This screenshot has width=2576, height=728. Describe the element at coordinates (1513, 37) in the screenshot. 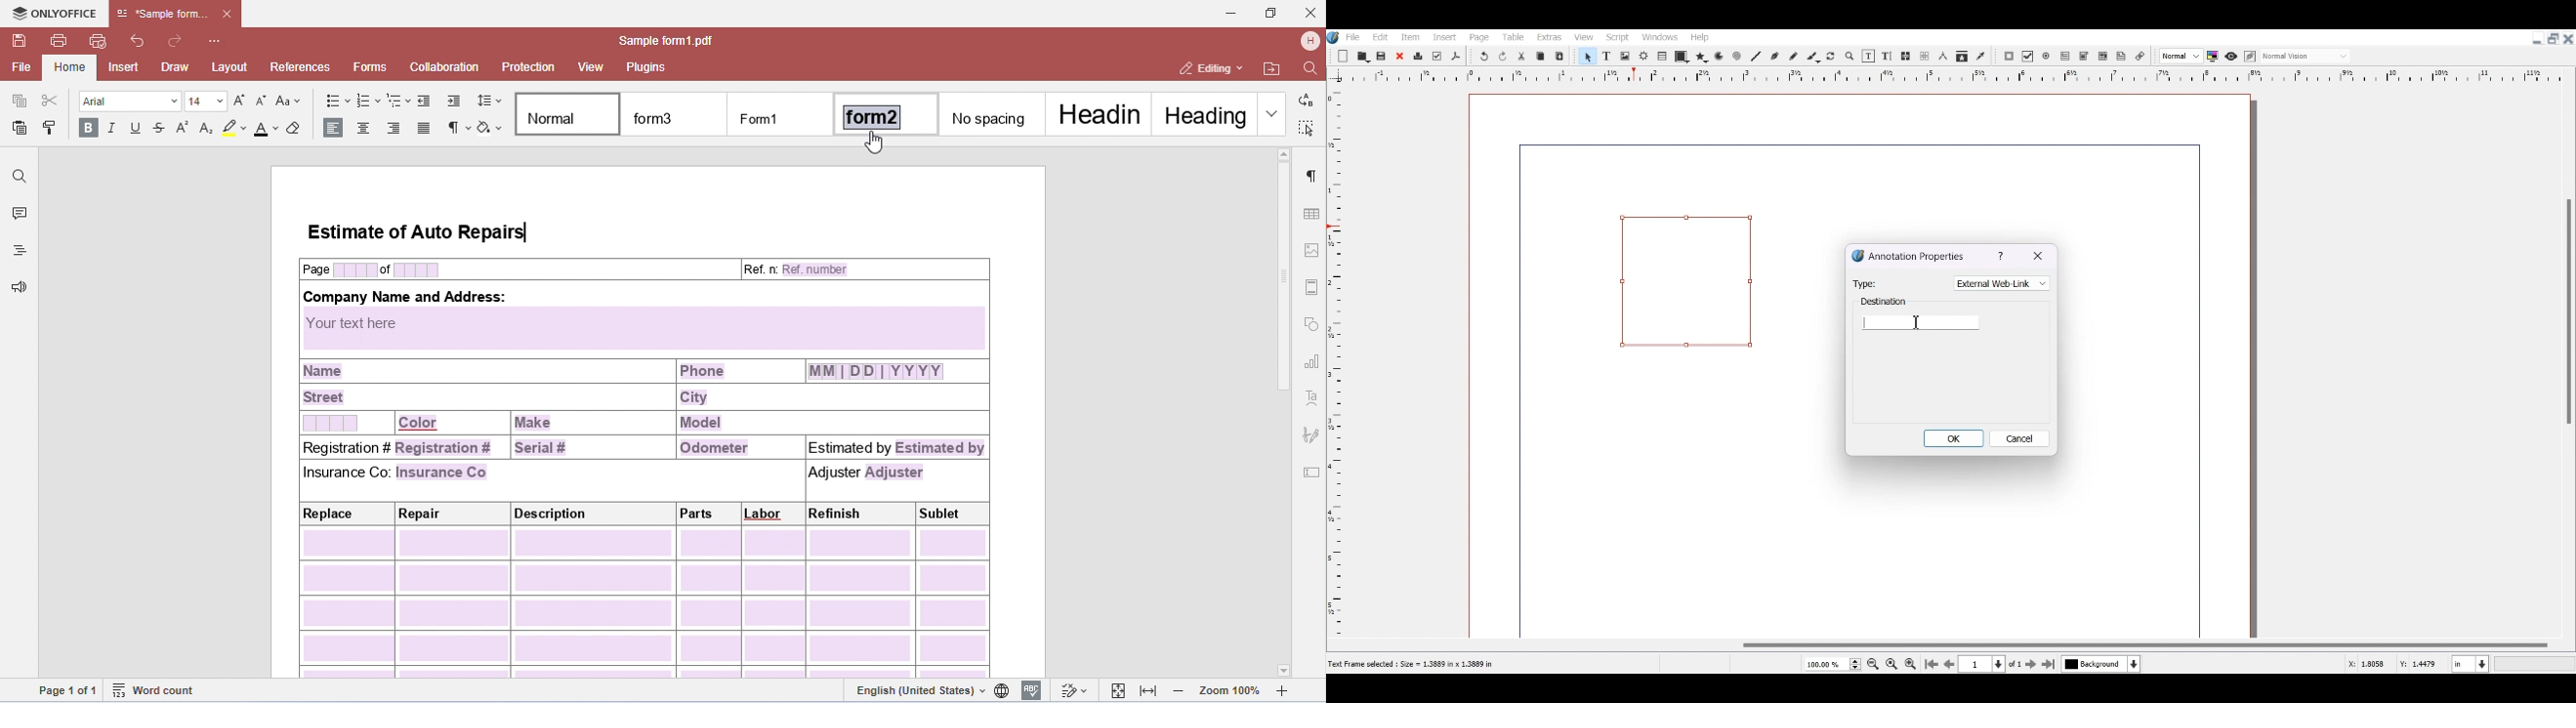

I see `Table` at that location.